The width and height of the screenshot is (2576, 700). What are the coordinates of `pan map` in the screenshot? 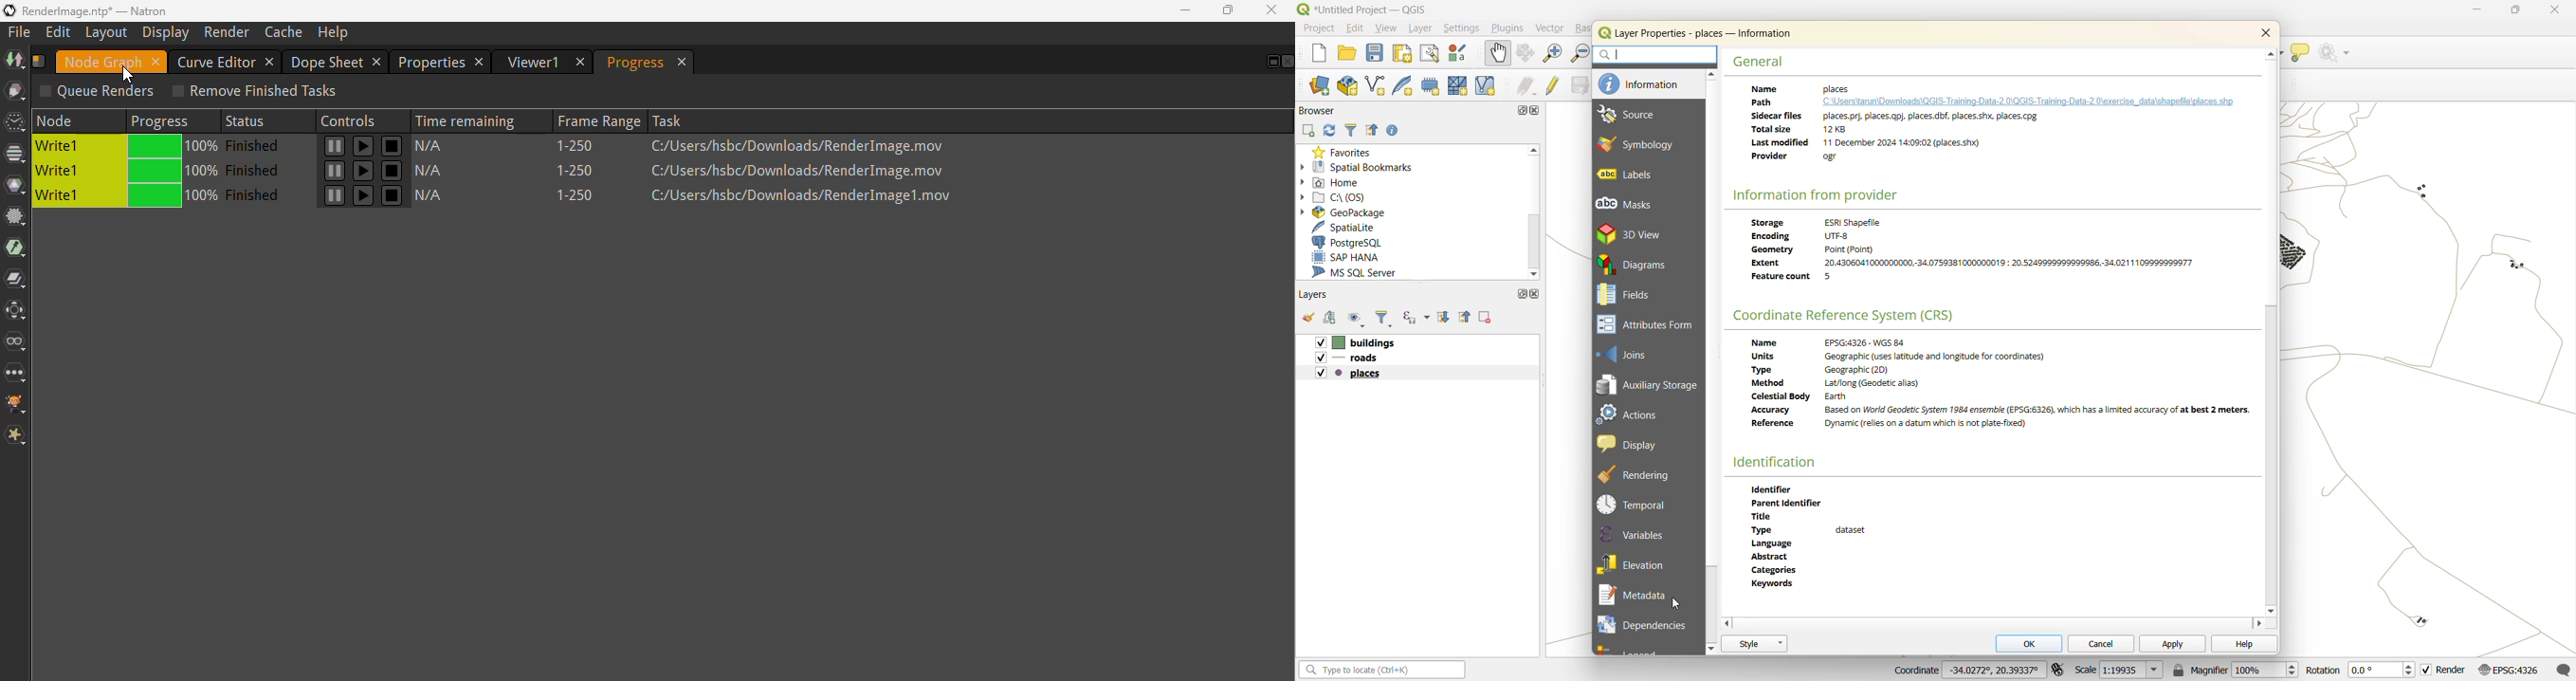 It's located at (1500, 51).